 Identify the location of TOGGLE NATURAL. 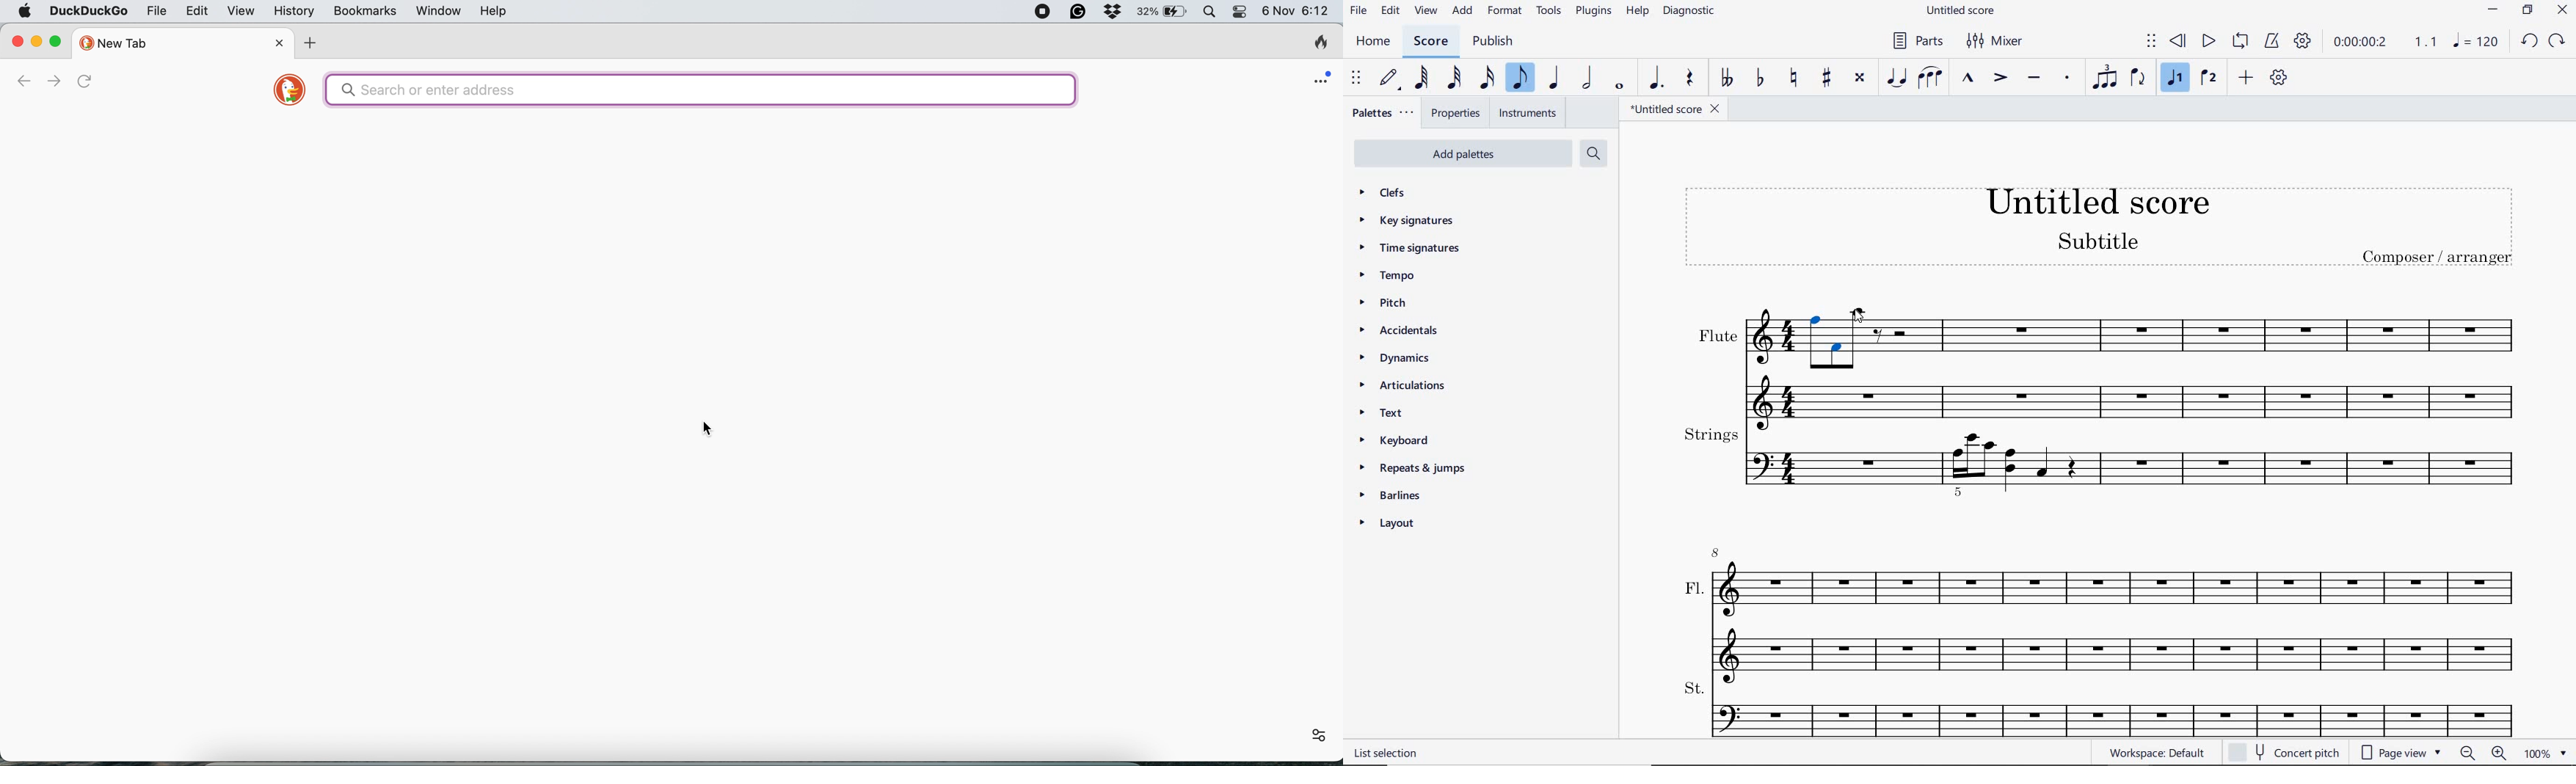
(1794, 79).